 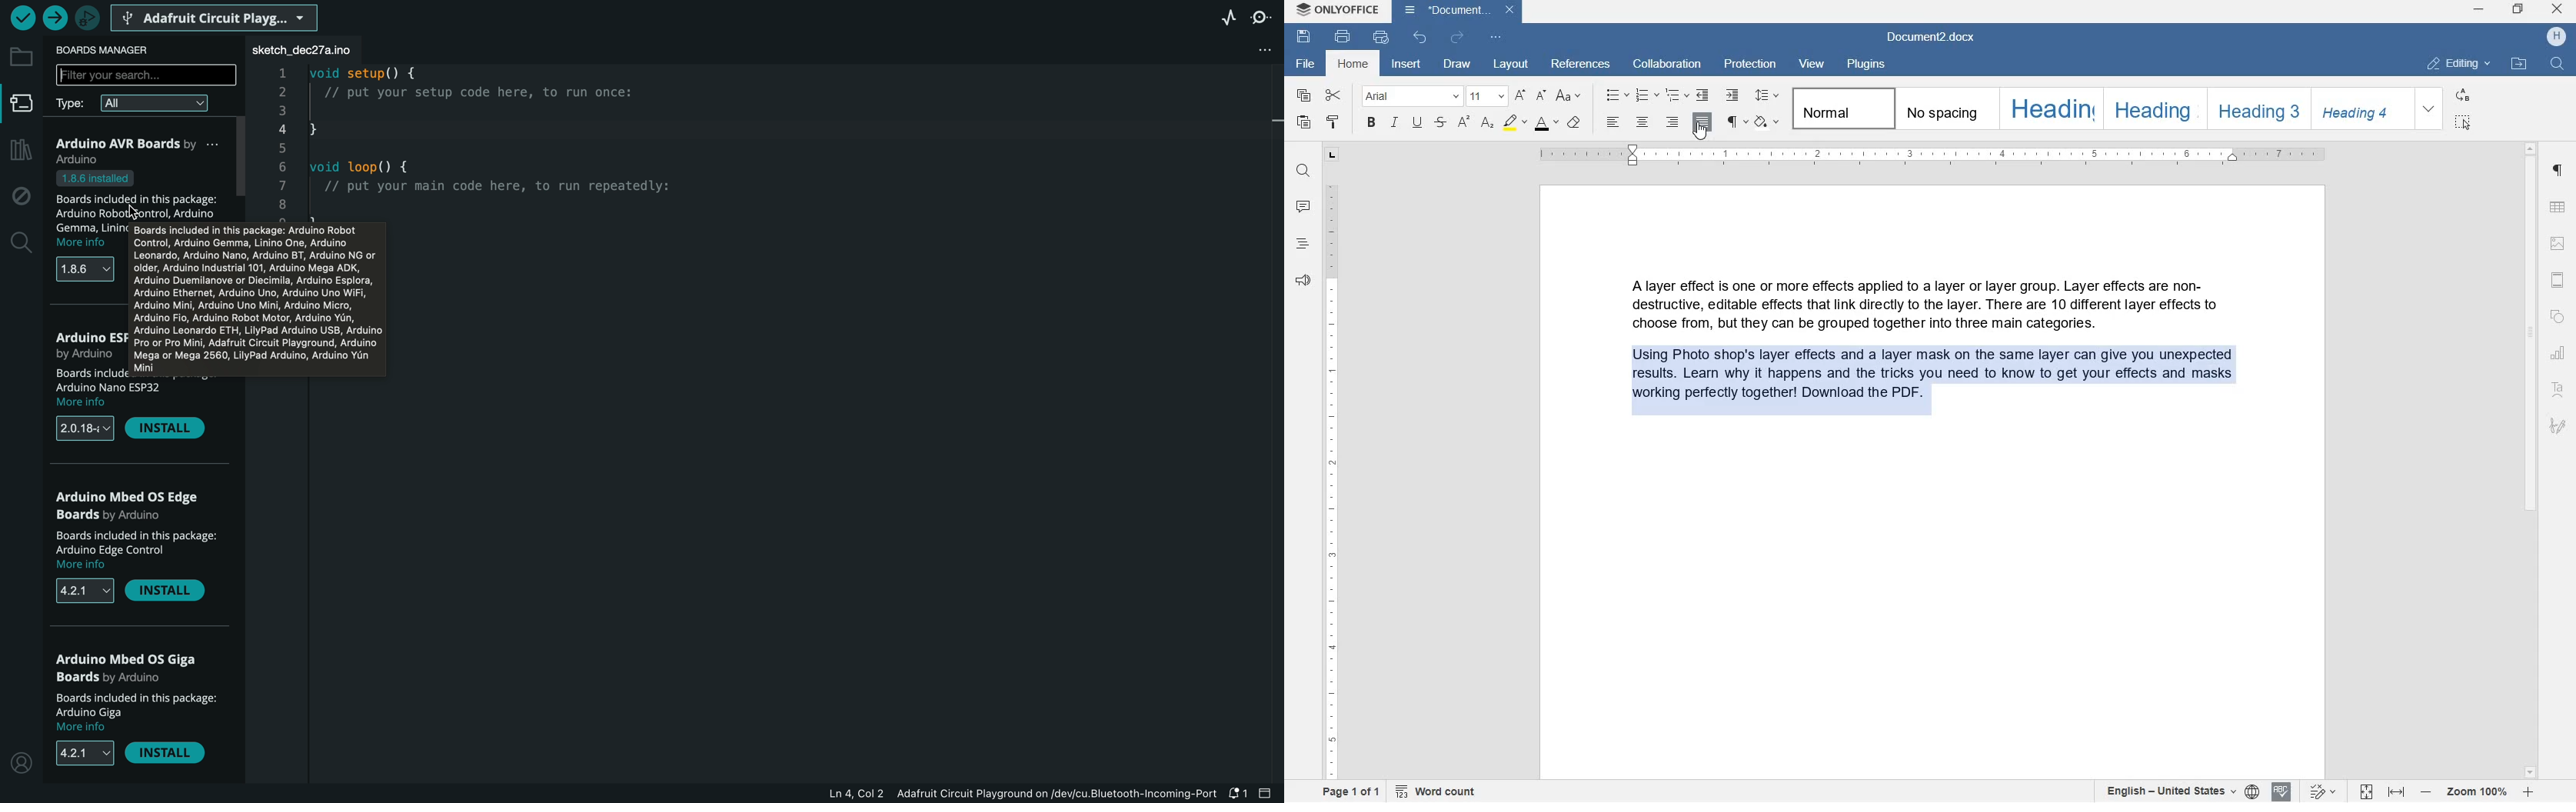 I want to click on OPEN FILE LOCATION, so click(x=2519, y=65).